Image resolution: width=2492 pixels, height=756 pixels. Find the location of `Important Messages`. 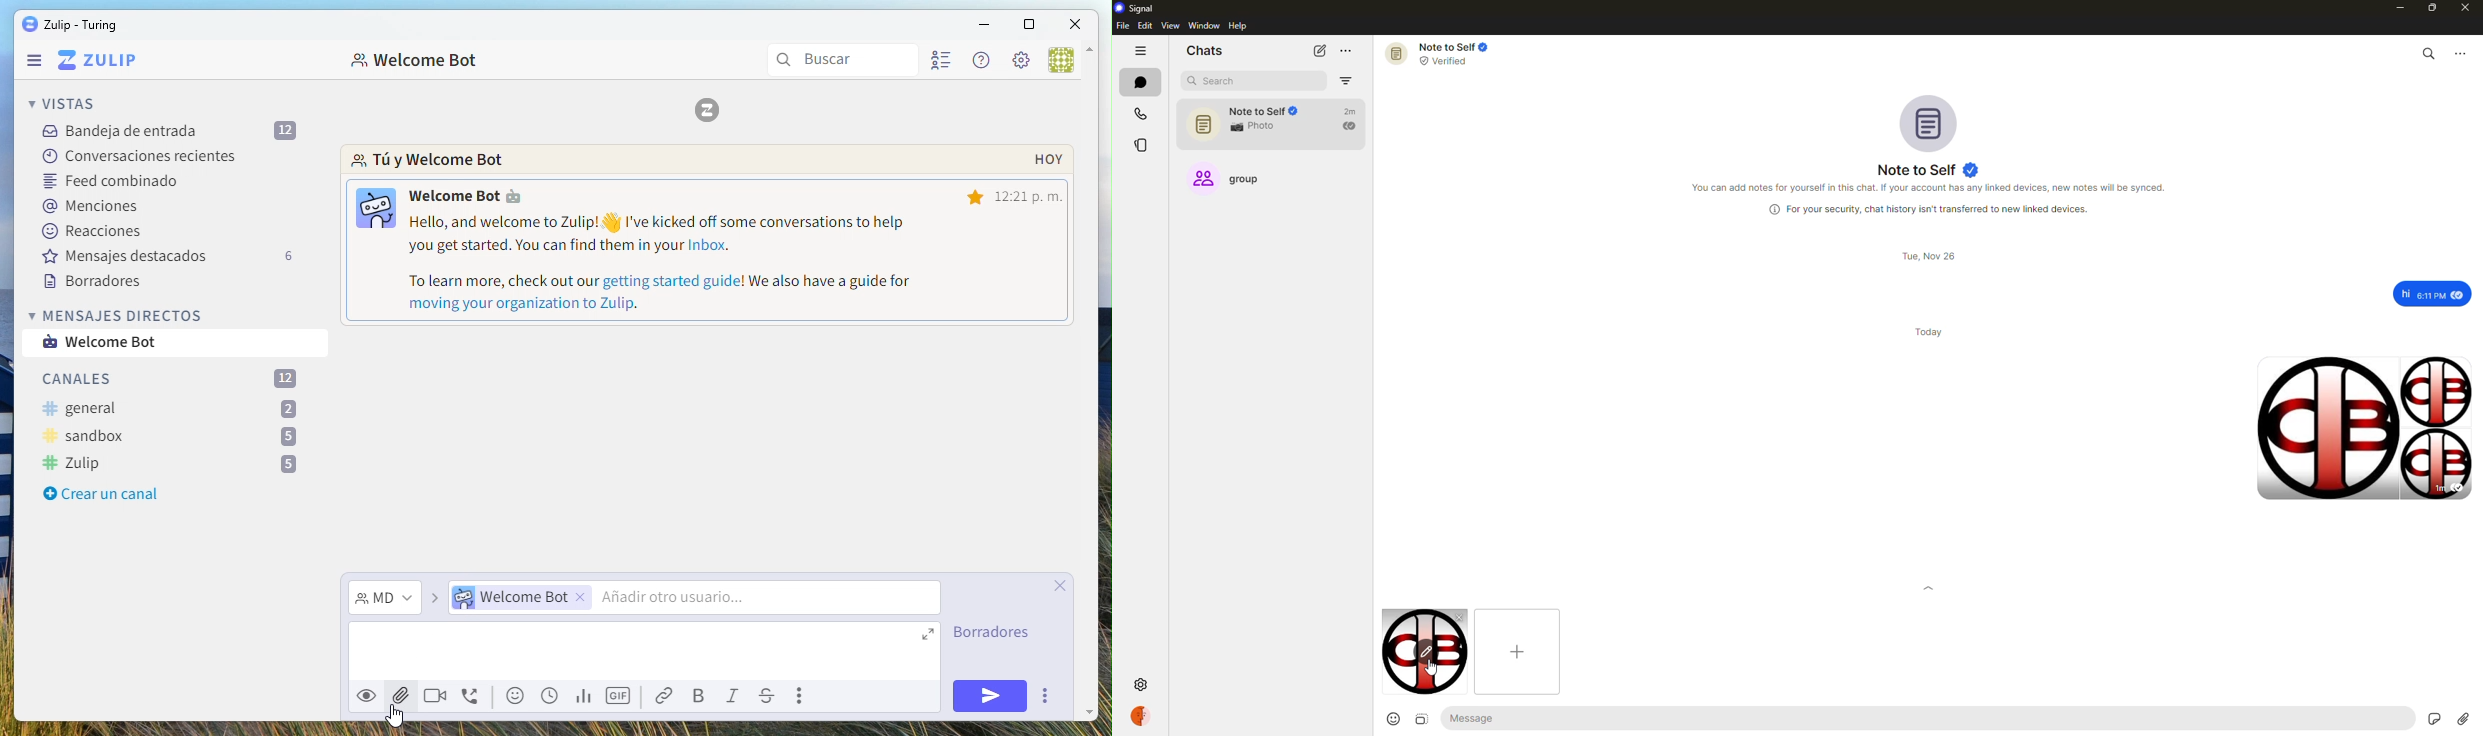

Important Messages is located at coordinates (181, 255).